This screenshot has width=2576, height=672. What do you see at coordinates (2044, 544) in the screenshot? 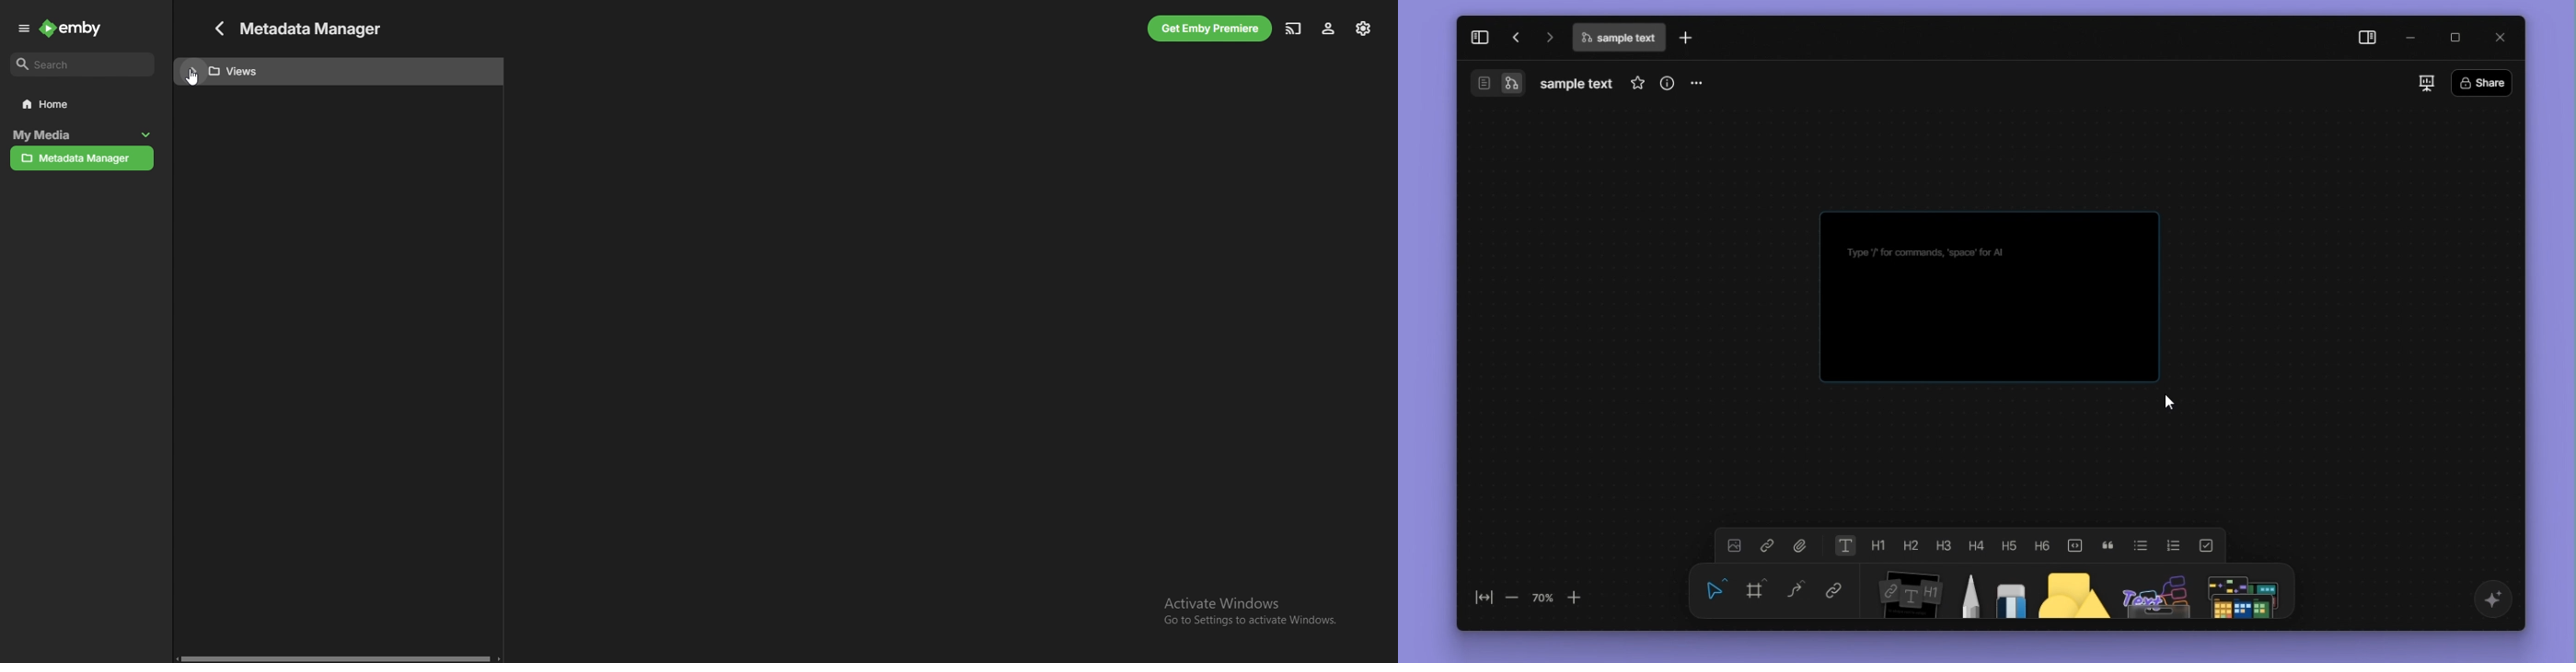
I see `heading 6` at bounding box center [2044, 544].